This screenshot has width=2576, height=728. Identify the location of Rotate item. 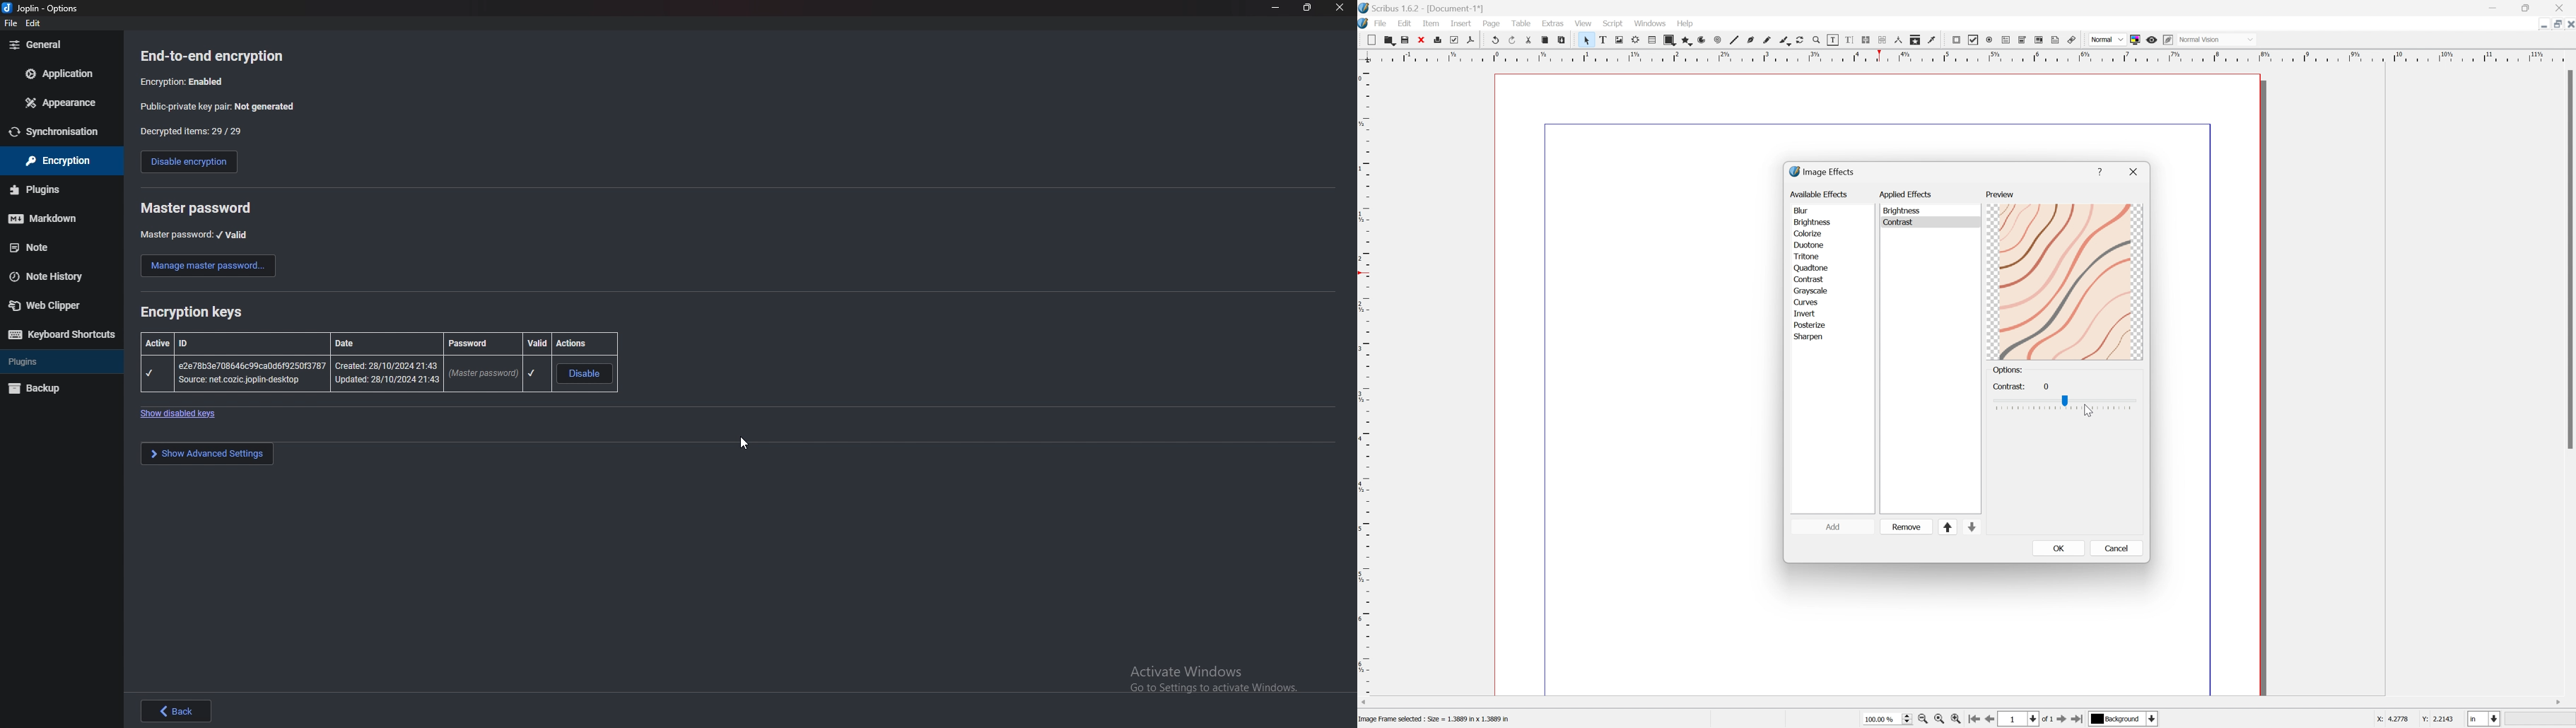
(1804, 40).